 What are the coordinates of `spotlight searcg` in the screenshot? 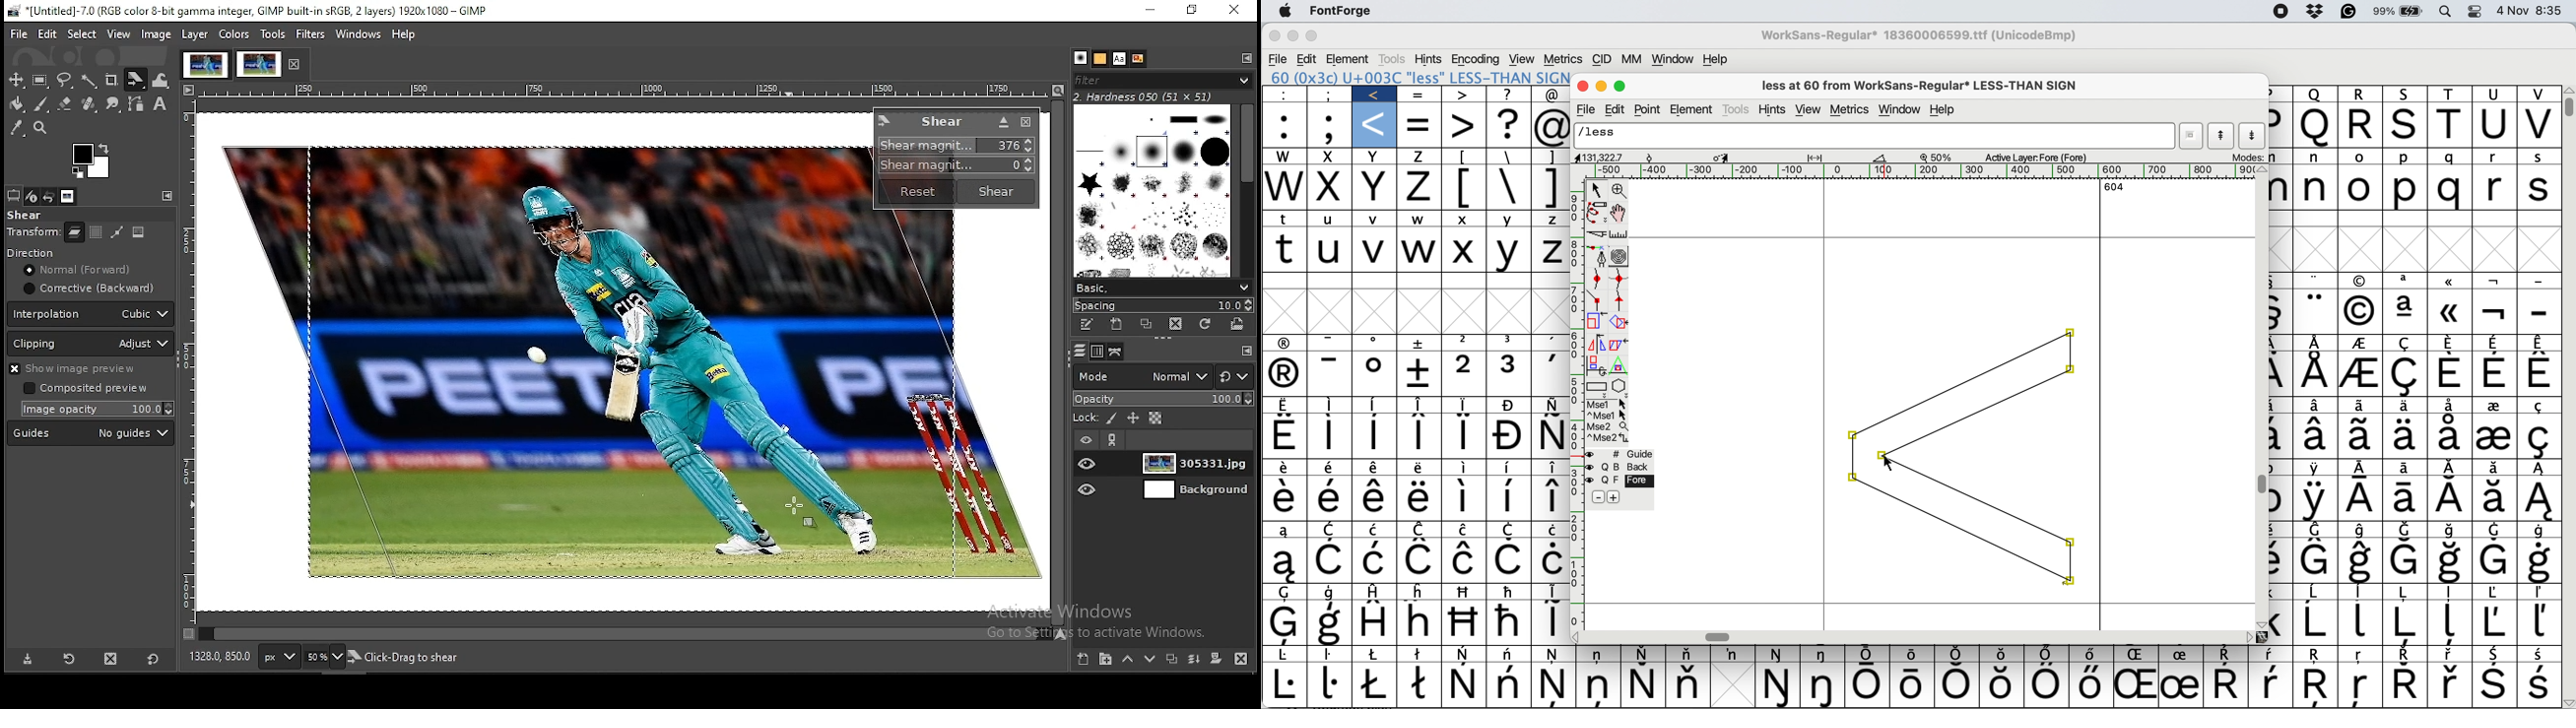 It's located at (2448, 13).